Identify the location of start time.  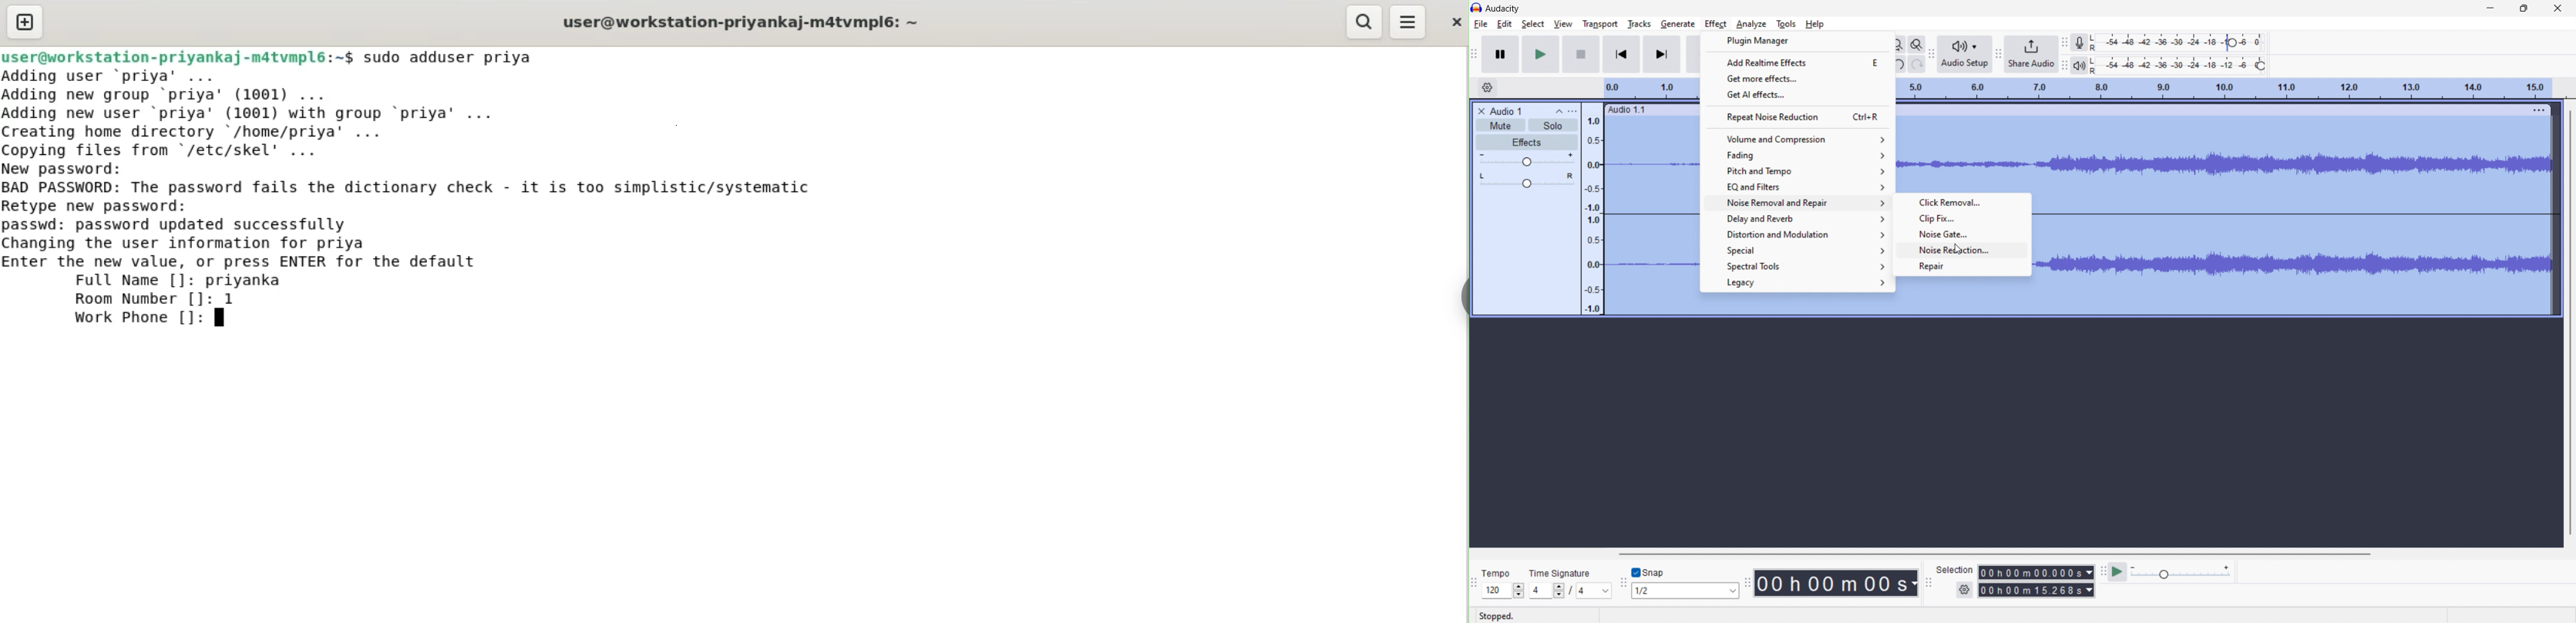
(2037, 572).